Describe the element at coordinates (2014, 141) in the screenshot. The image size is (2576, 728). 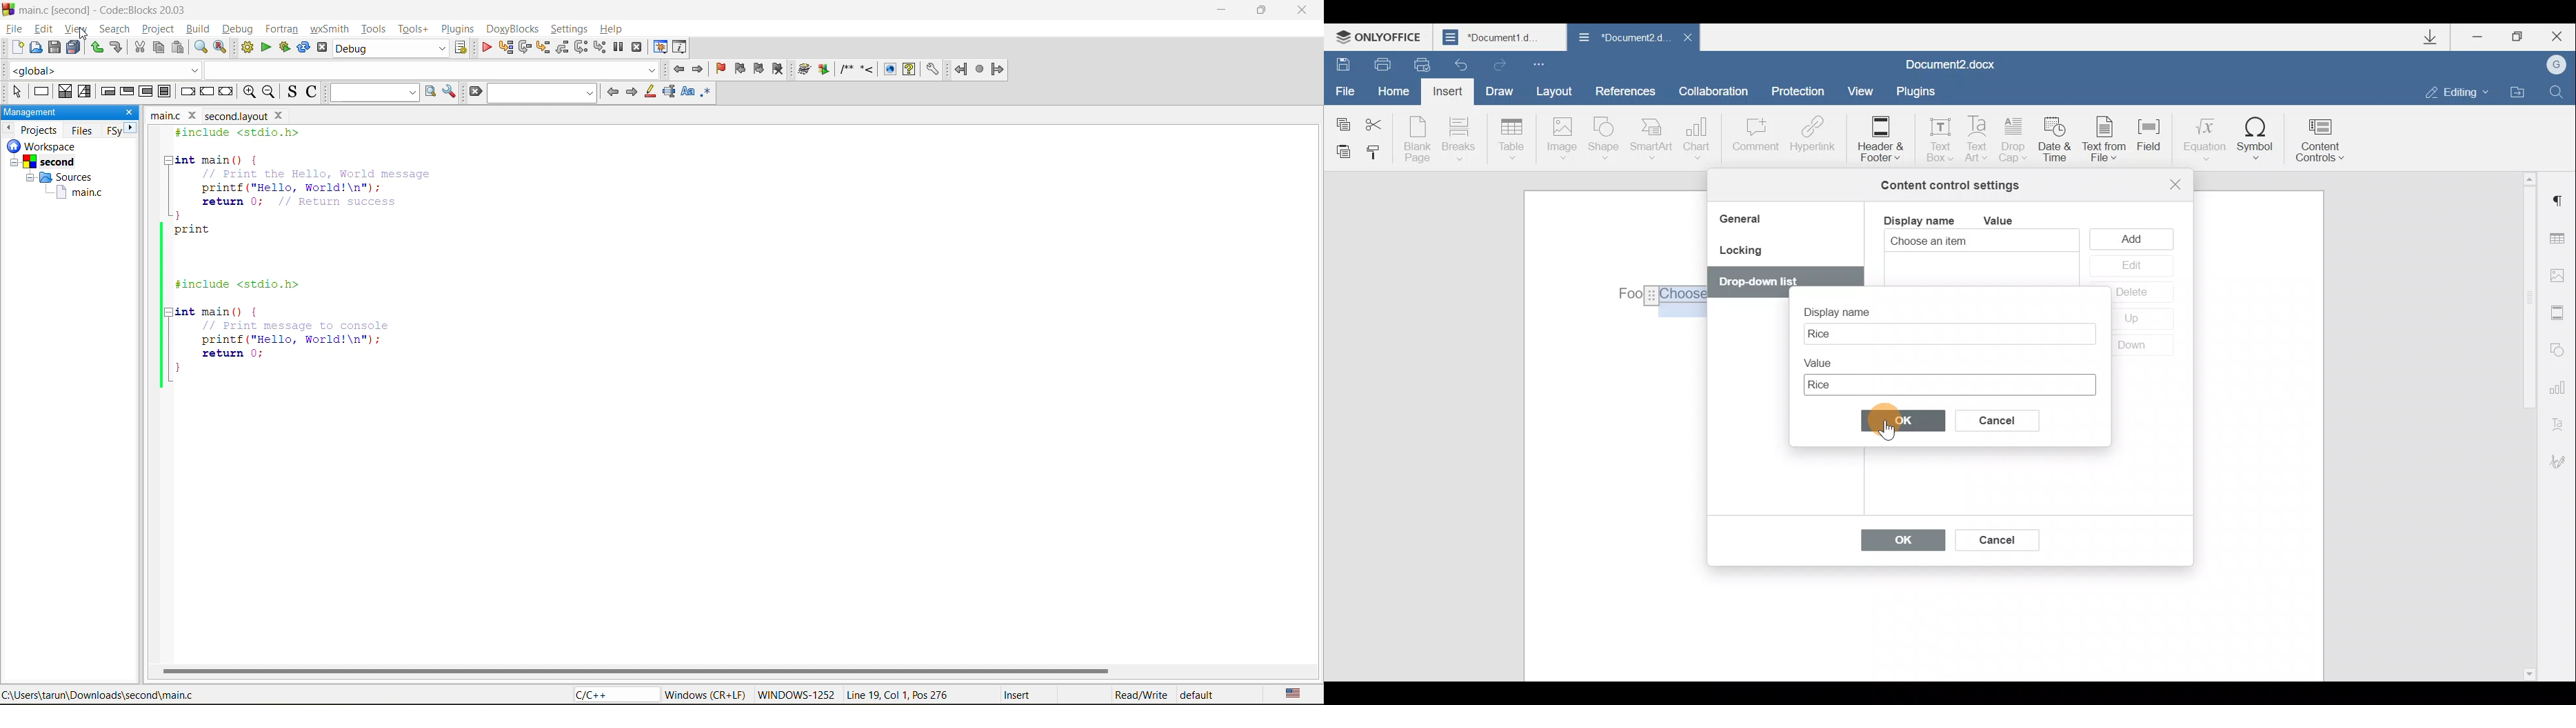
I see `Drop cap` at that location.